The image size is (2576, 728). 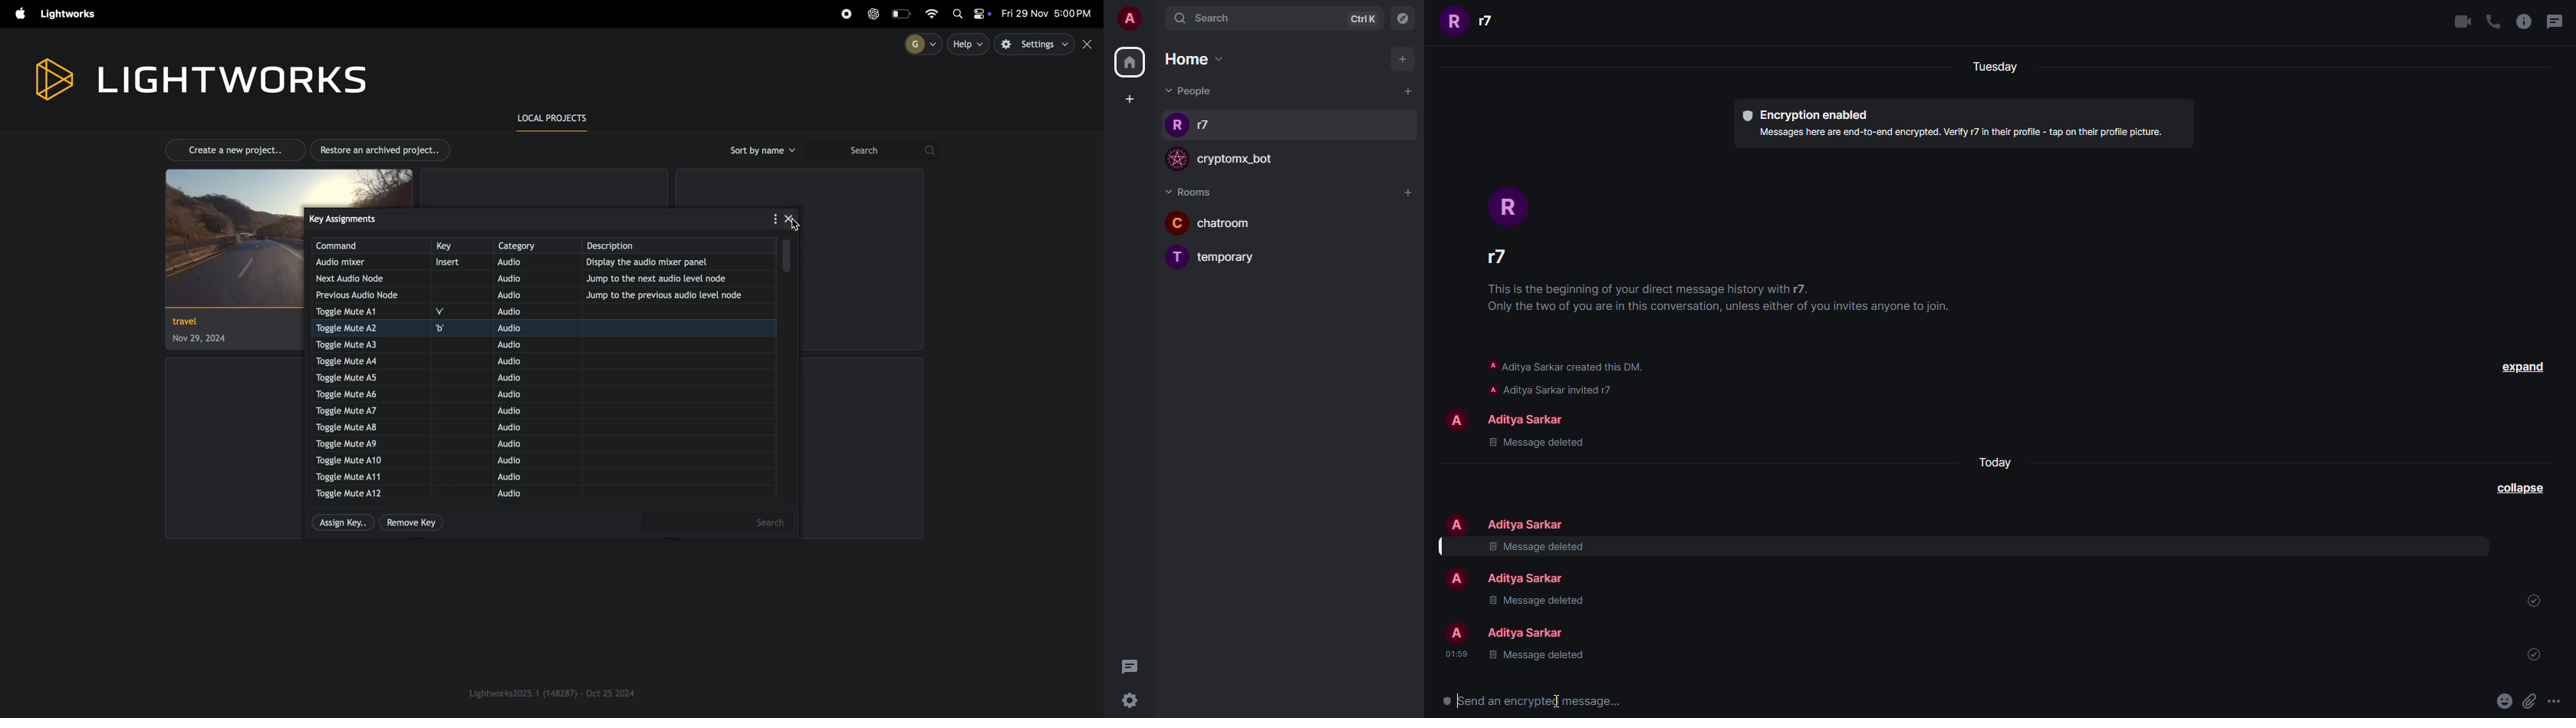 I want to click on people, so click(x=1526, y=418).